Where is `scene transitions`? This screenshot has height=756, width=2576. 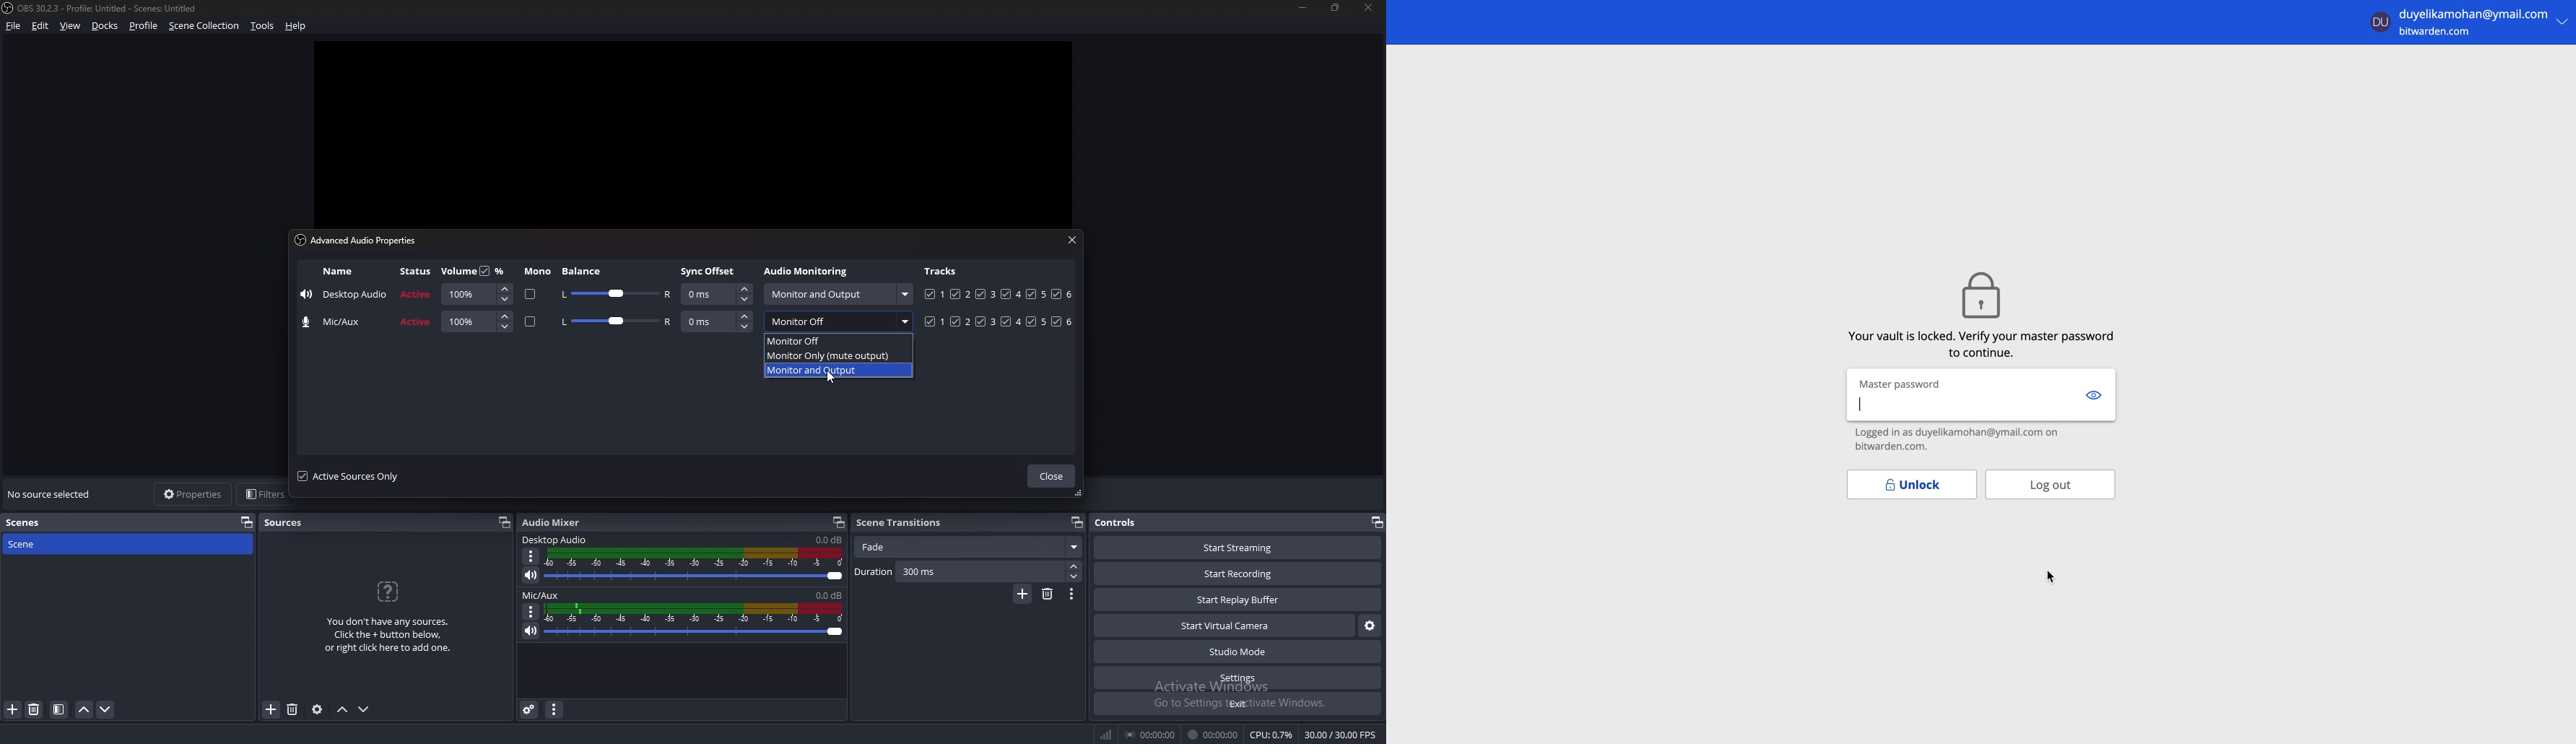
scene transitions is located at coordinates (901, 522).